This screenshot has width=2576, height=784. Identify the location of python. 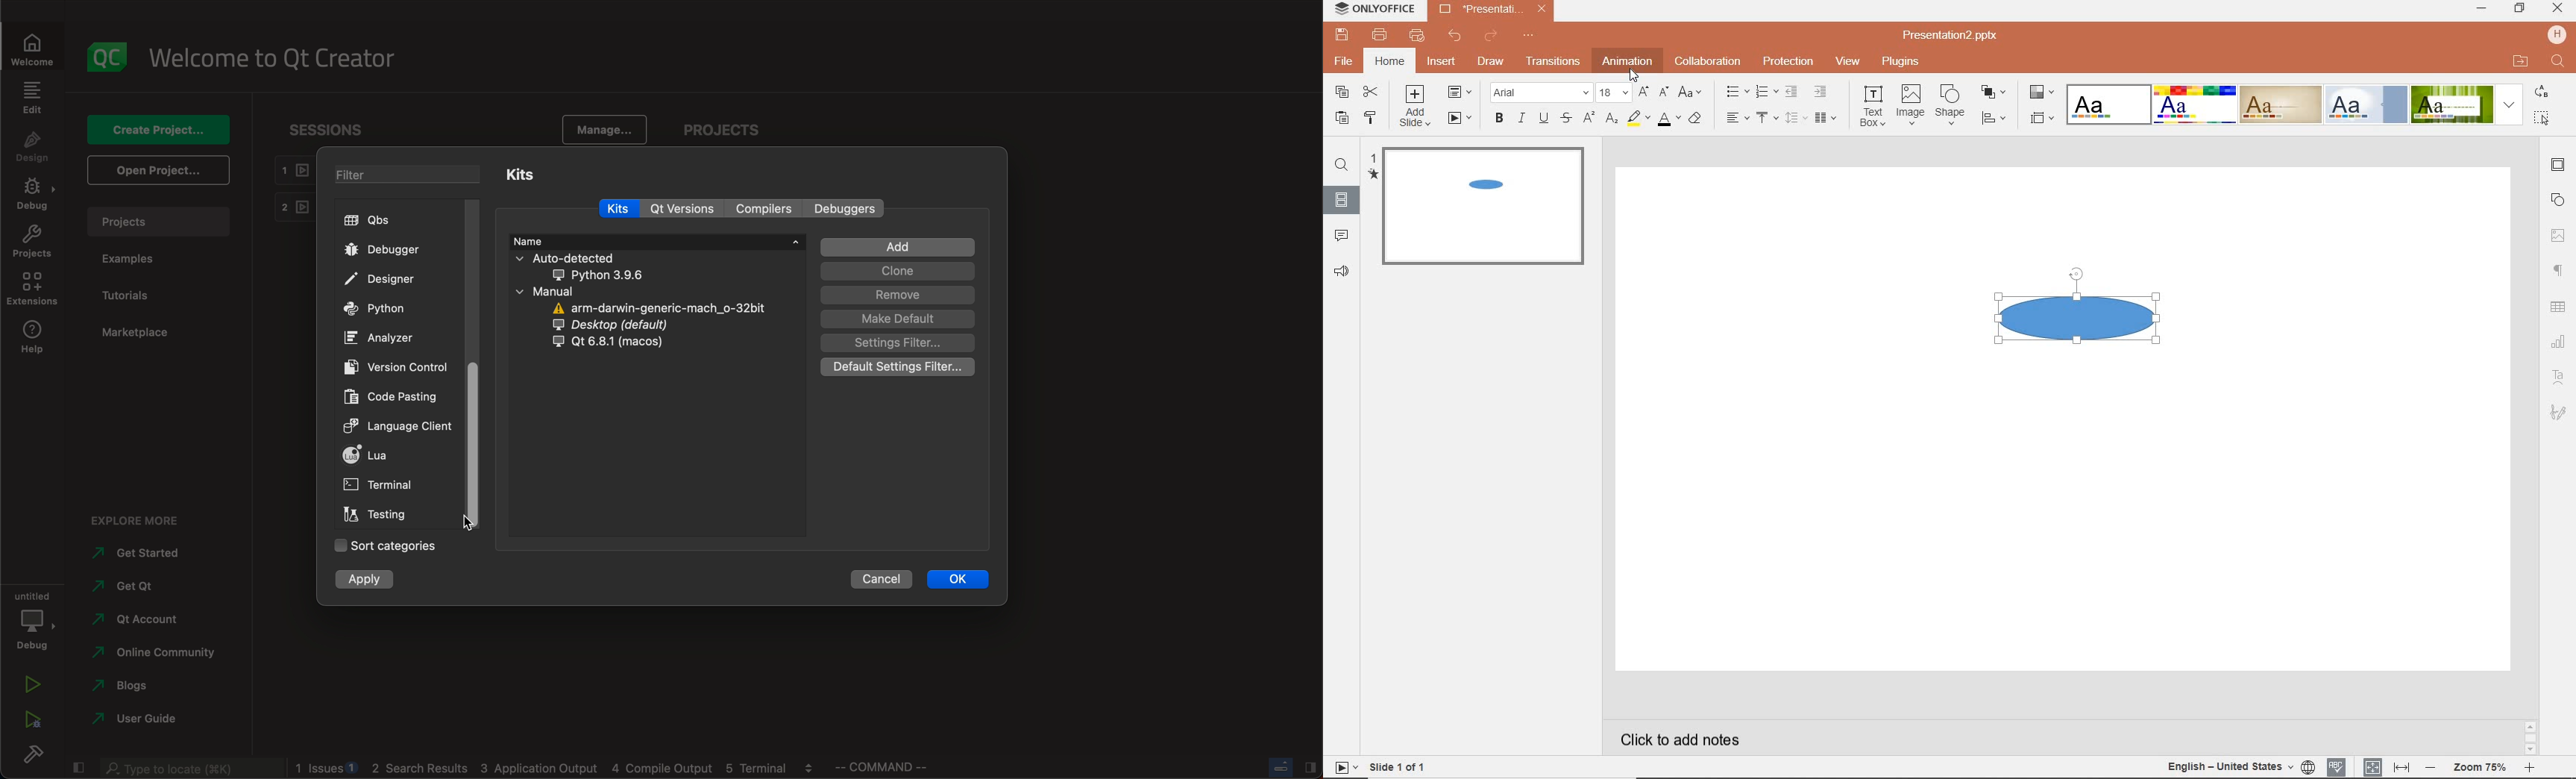
(382, 309).